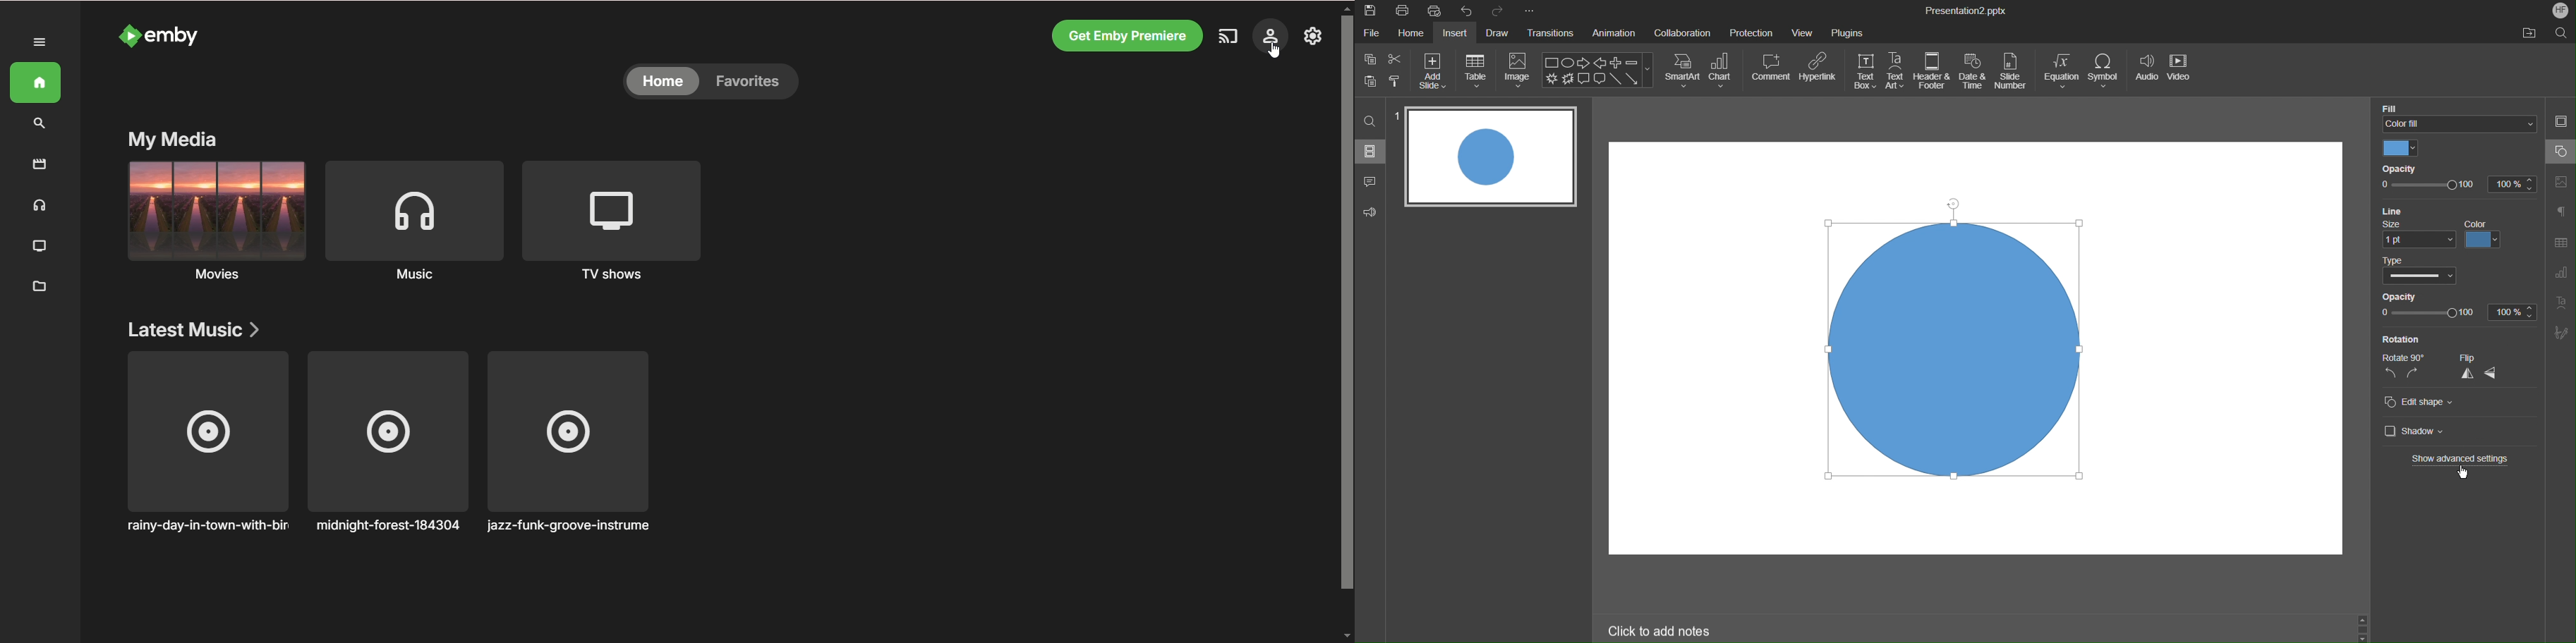  What do you see at coordinates (2494, 374) in the screenshot?
I see `horizontal` at bounding box center [2494, 374].